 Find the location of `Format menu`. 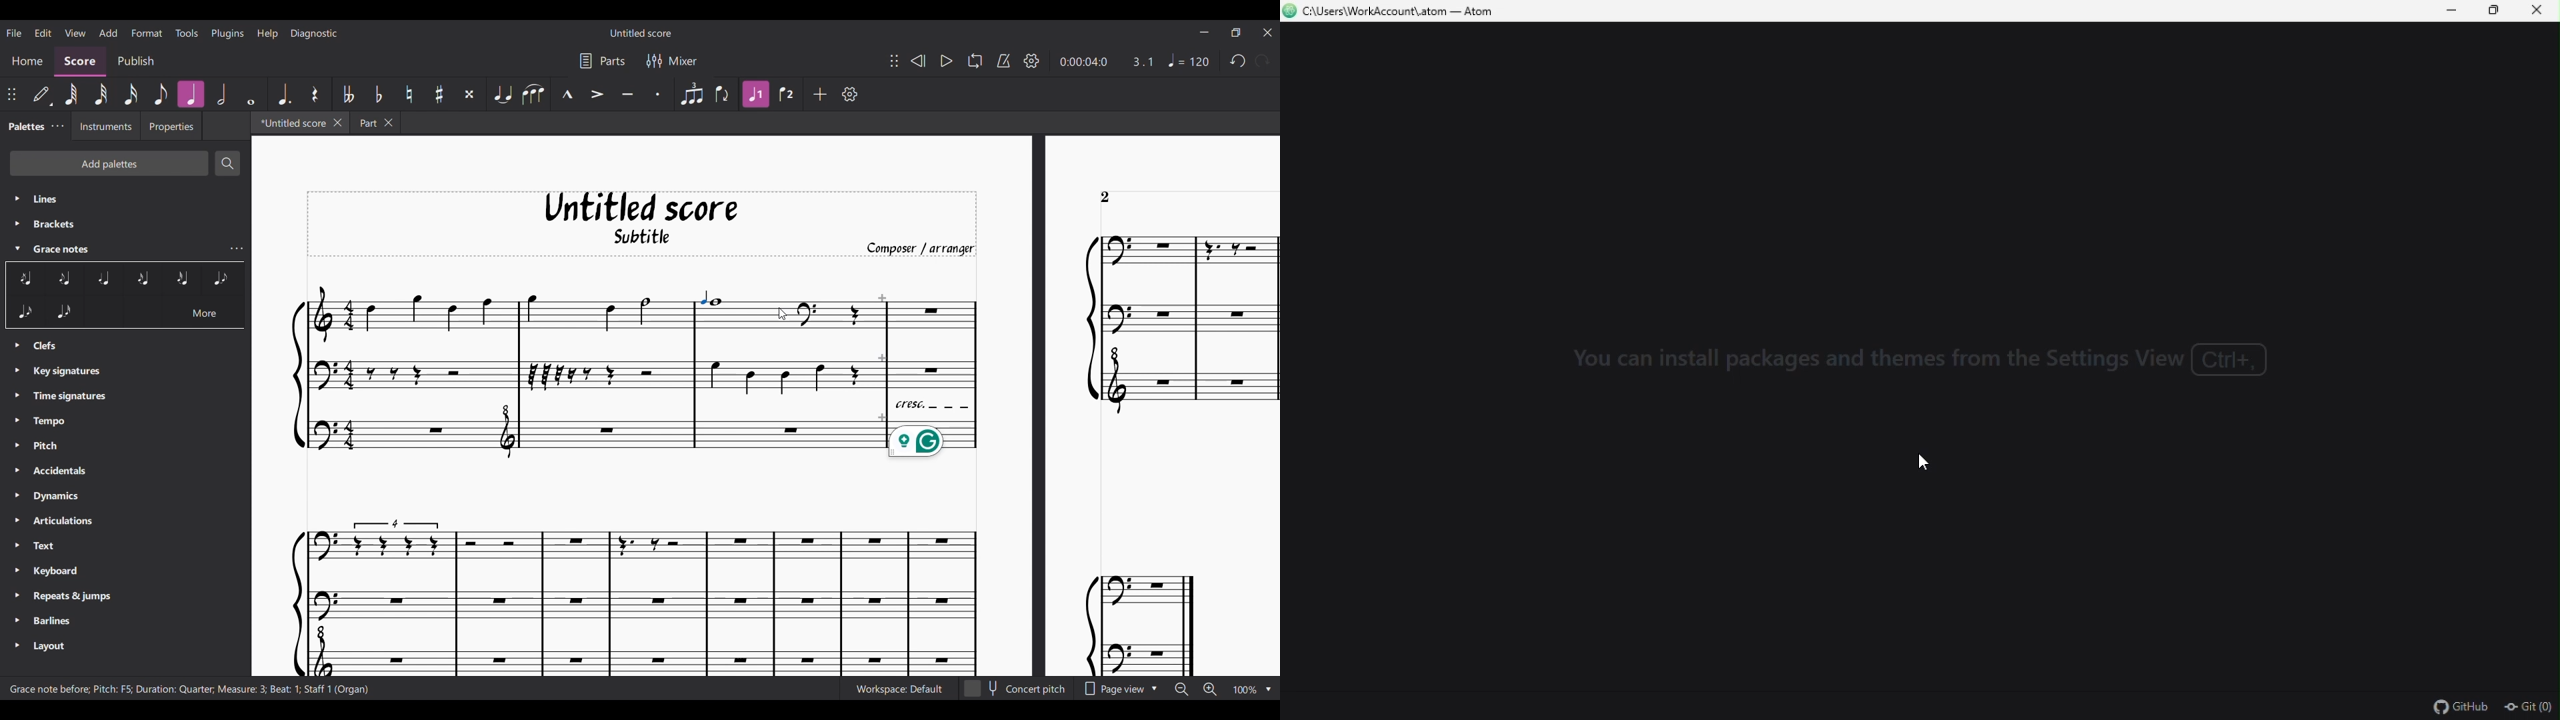

Format menu is located at coordinates (147, 33).